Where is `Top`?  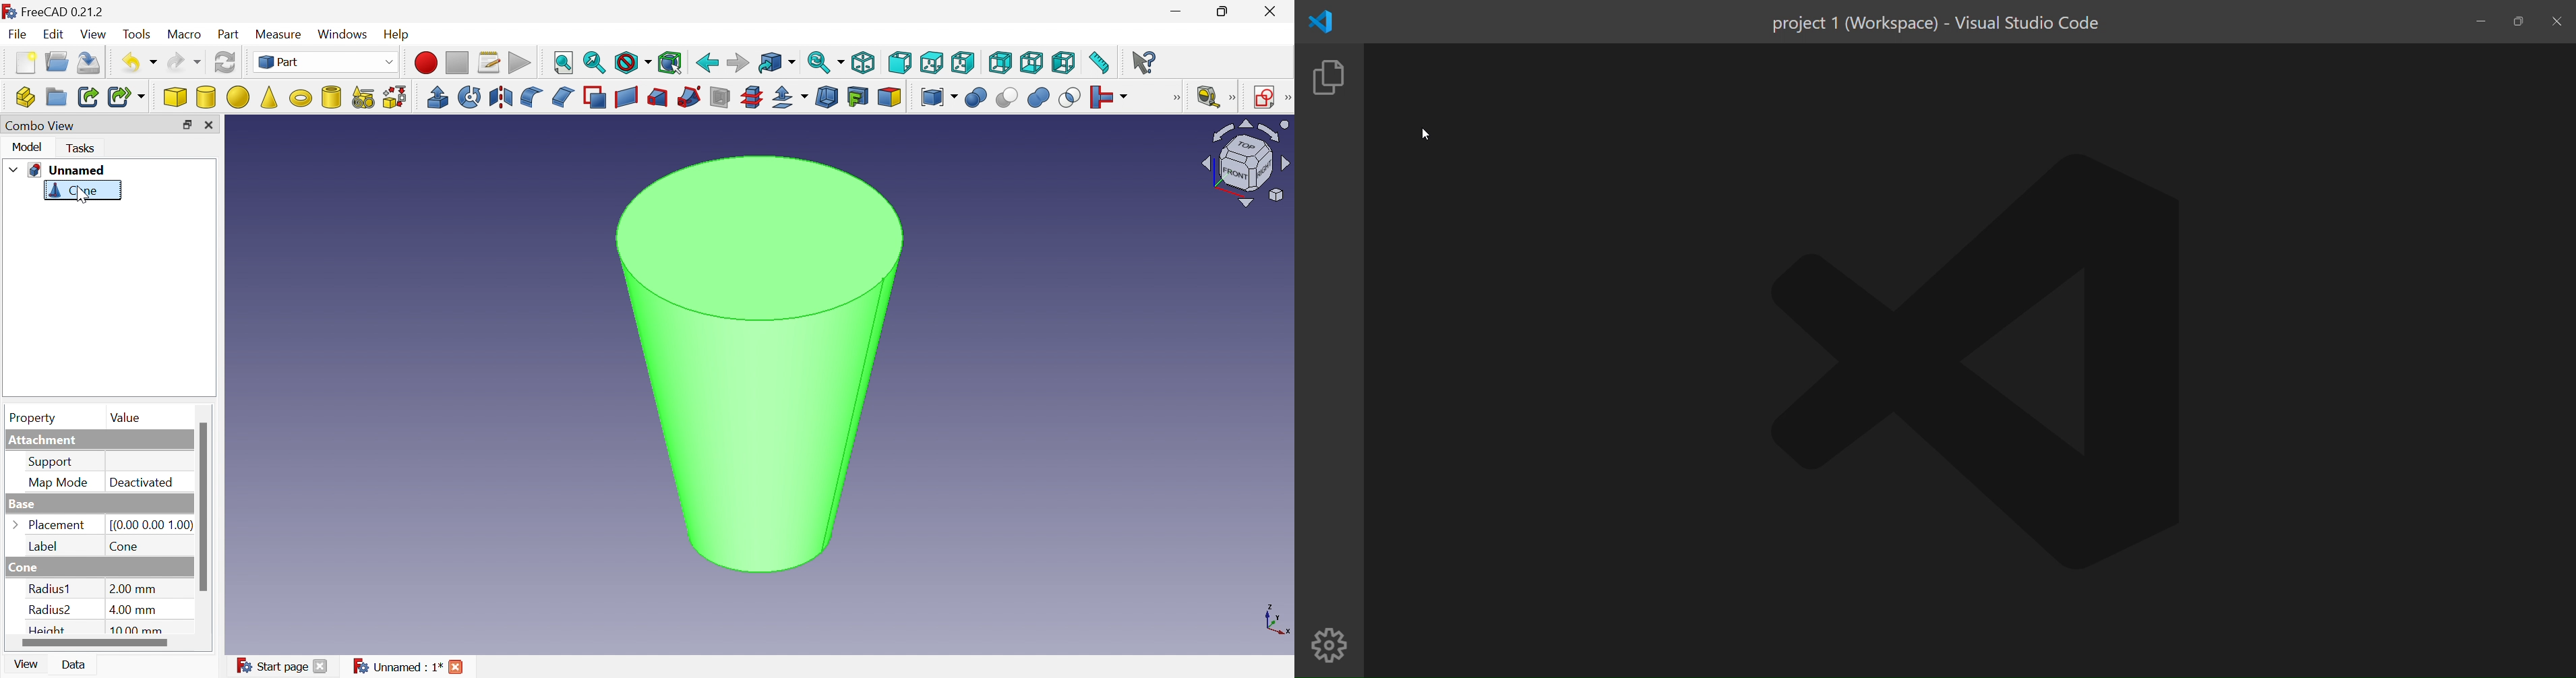
Top is located at coordinates (932, 63).